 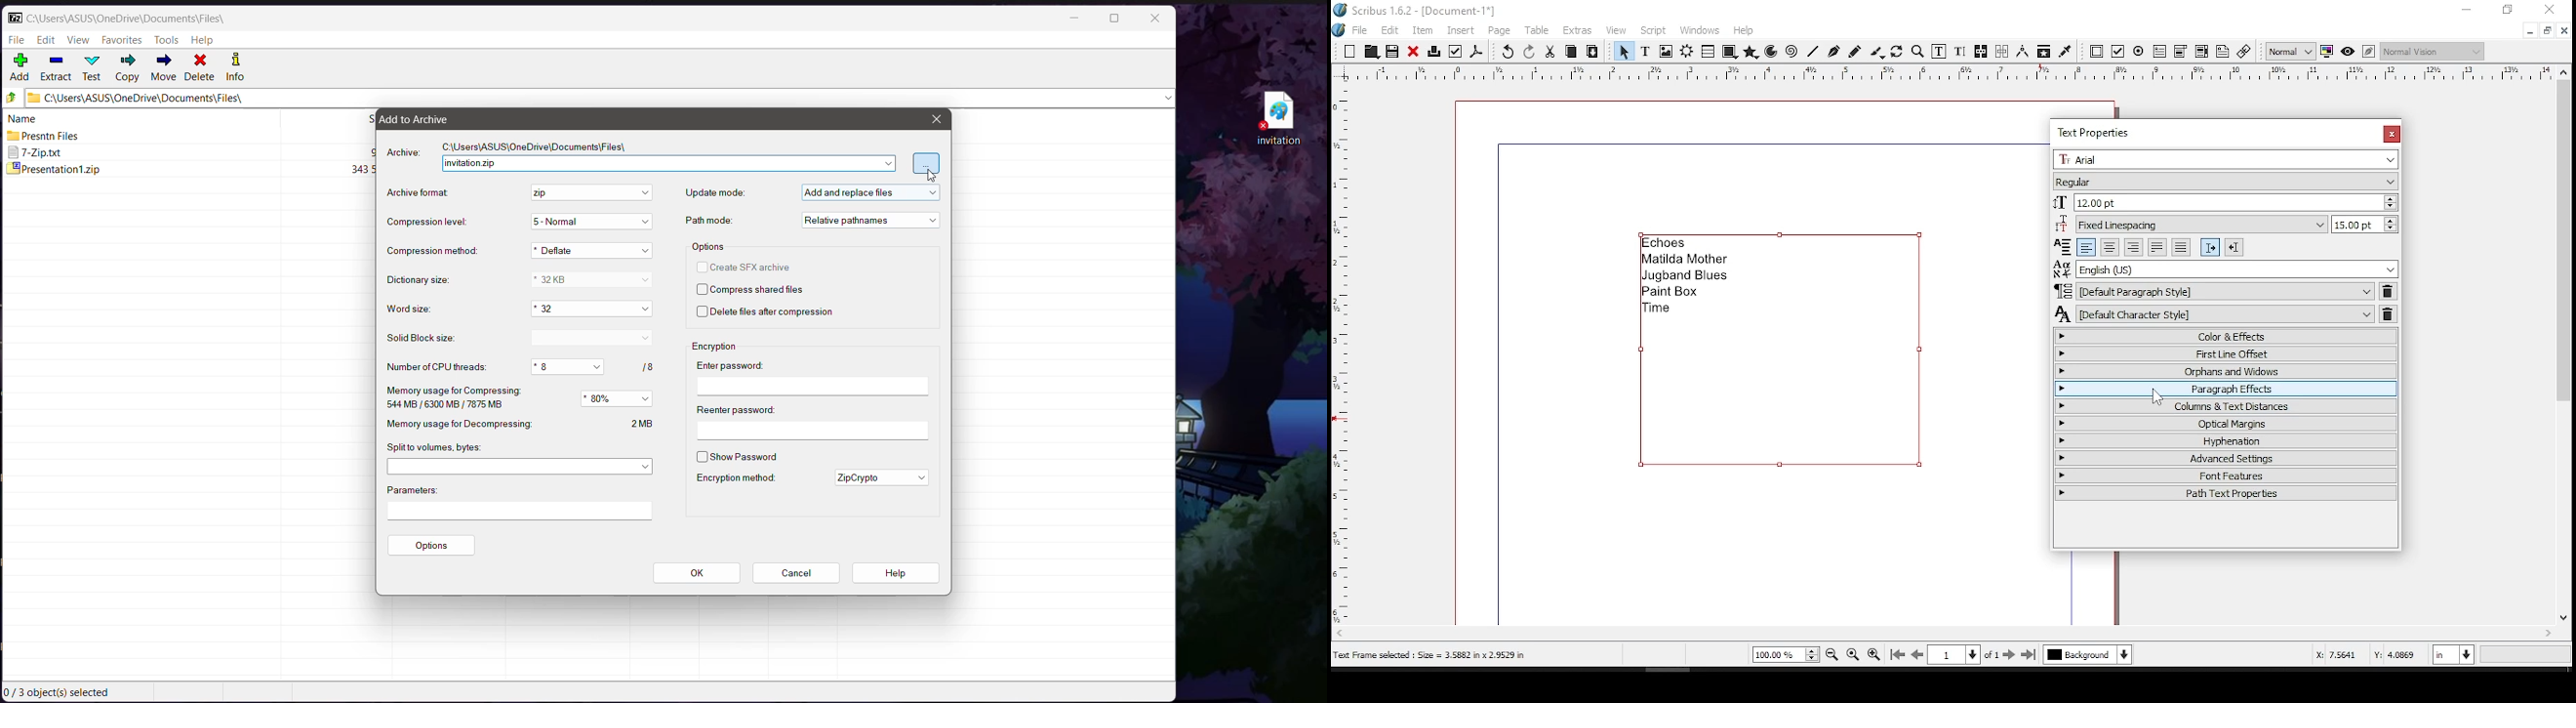 I want to click on align text left, so click(x=2084, y=247).